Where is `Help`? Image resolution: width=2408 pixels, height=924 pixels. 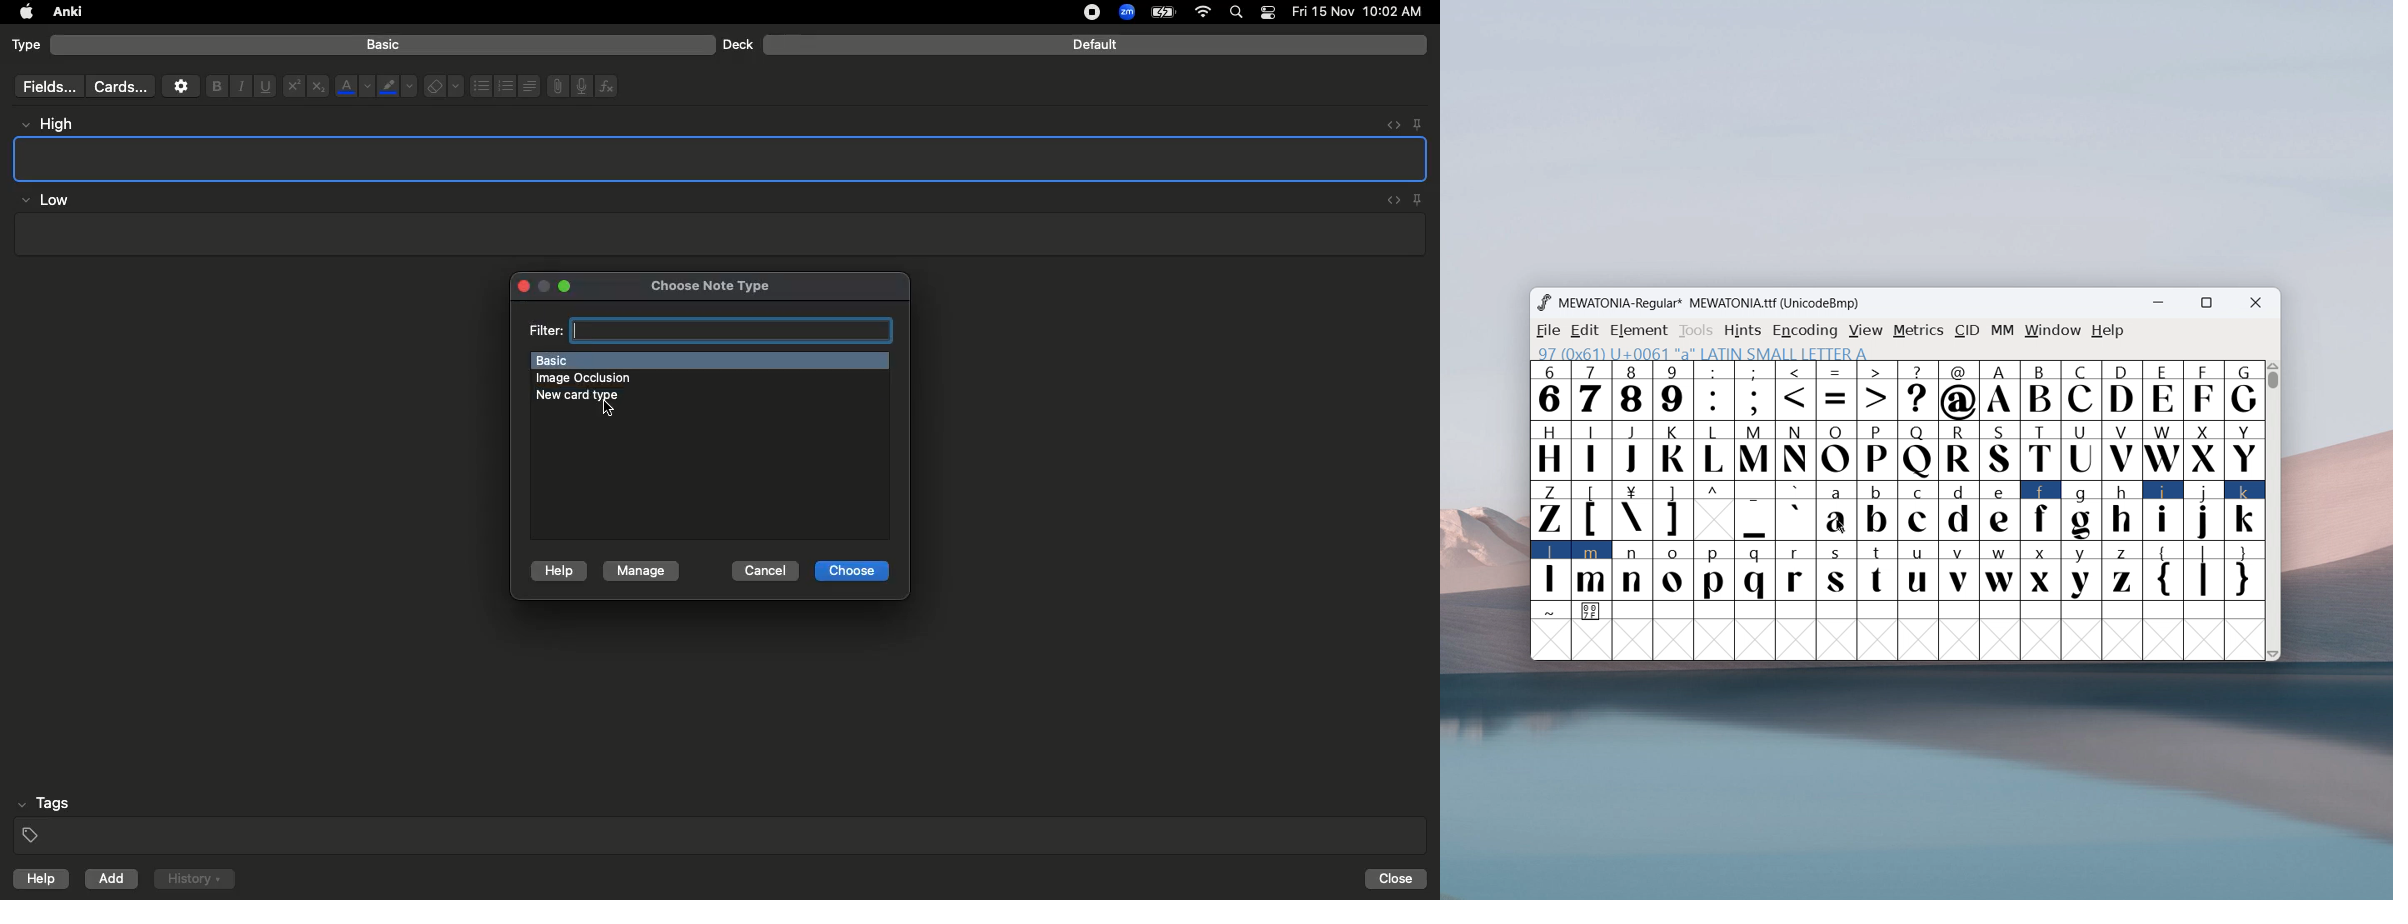 Help is located at coordinates (556, 572).